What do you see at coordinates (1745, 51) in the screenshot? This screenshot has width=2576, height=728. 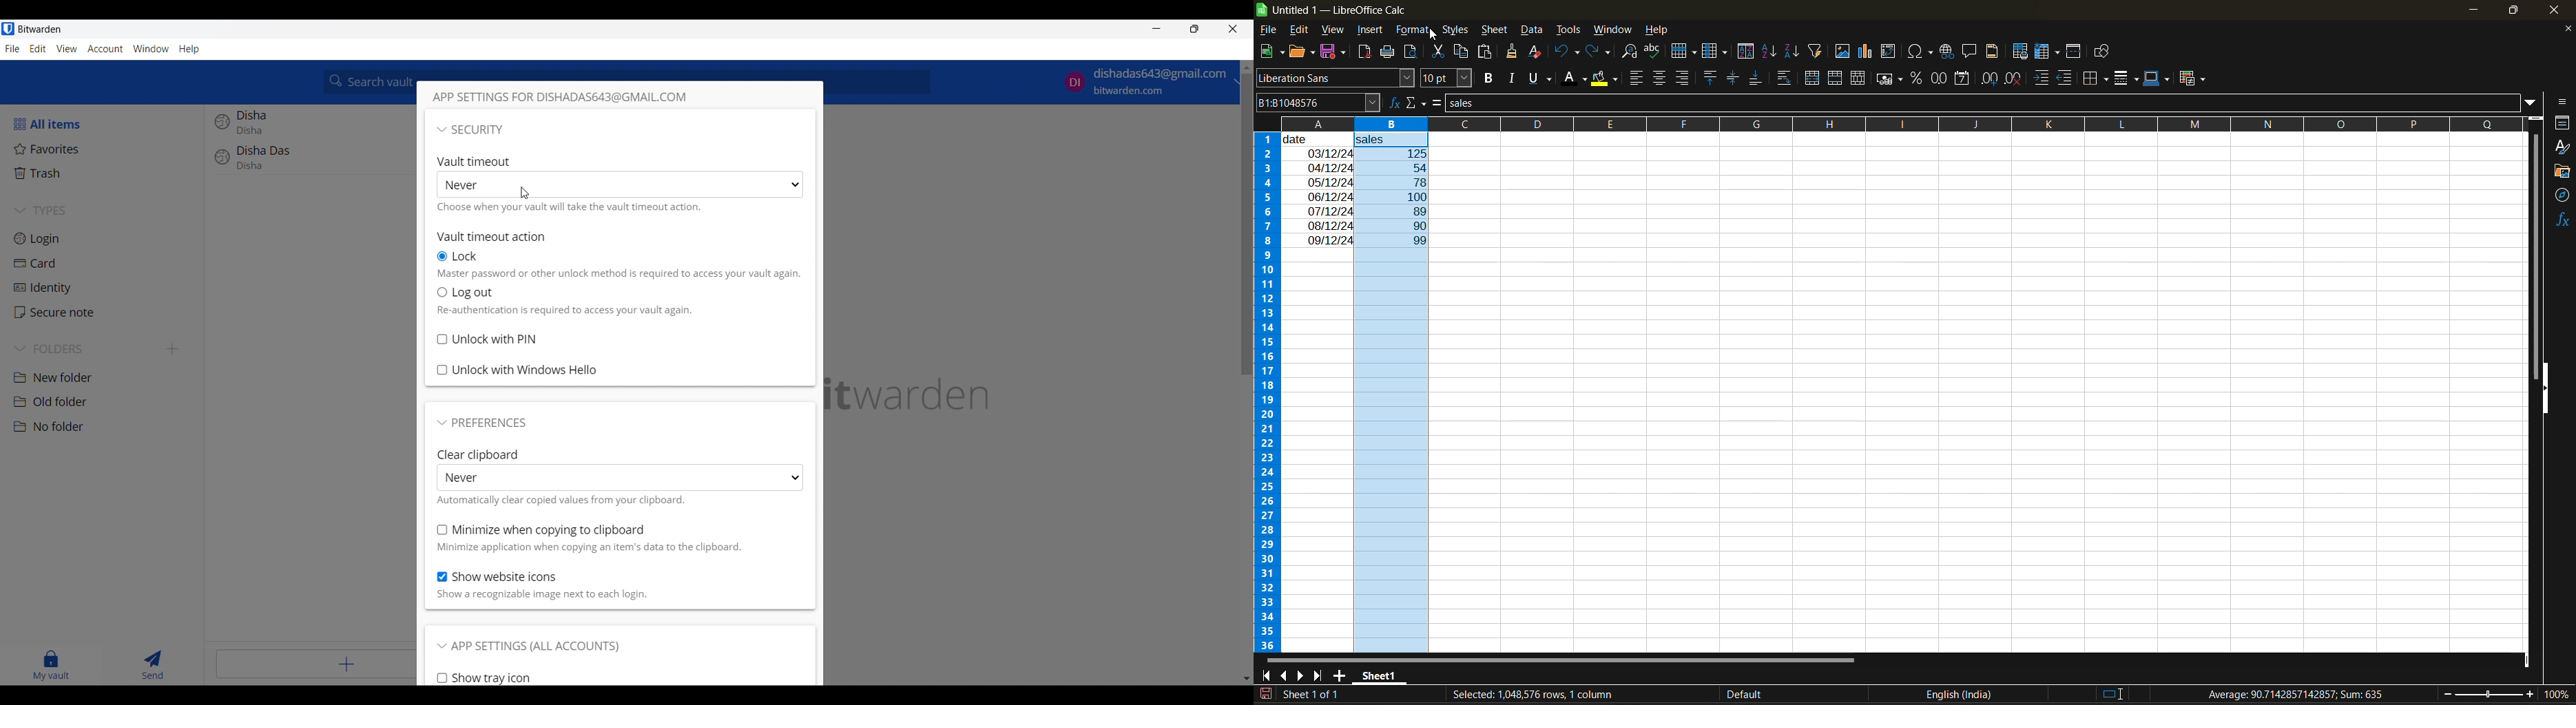 I see `sort` at bounding box center [1745, 51].